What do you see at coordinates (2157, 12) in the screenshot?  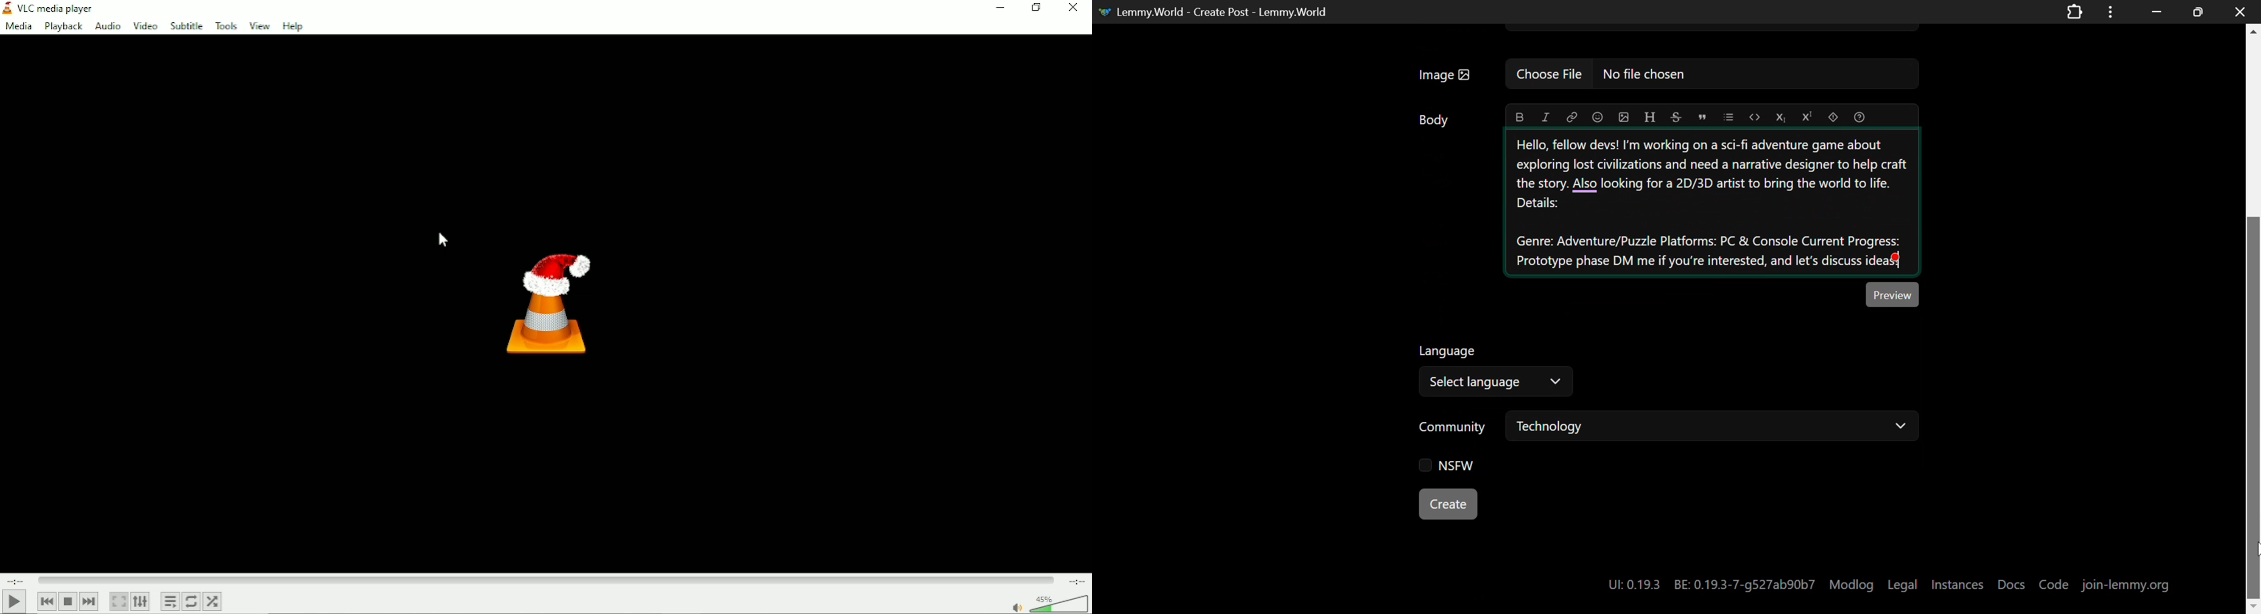 I see `Restore Down` at bounding box center [2157, 12].